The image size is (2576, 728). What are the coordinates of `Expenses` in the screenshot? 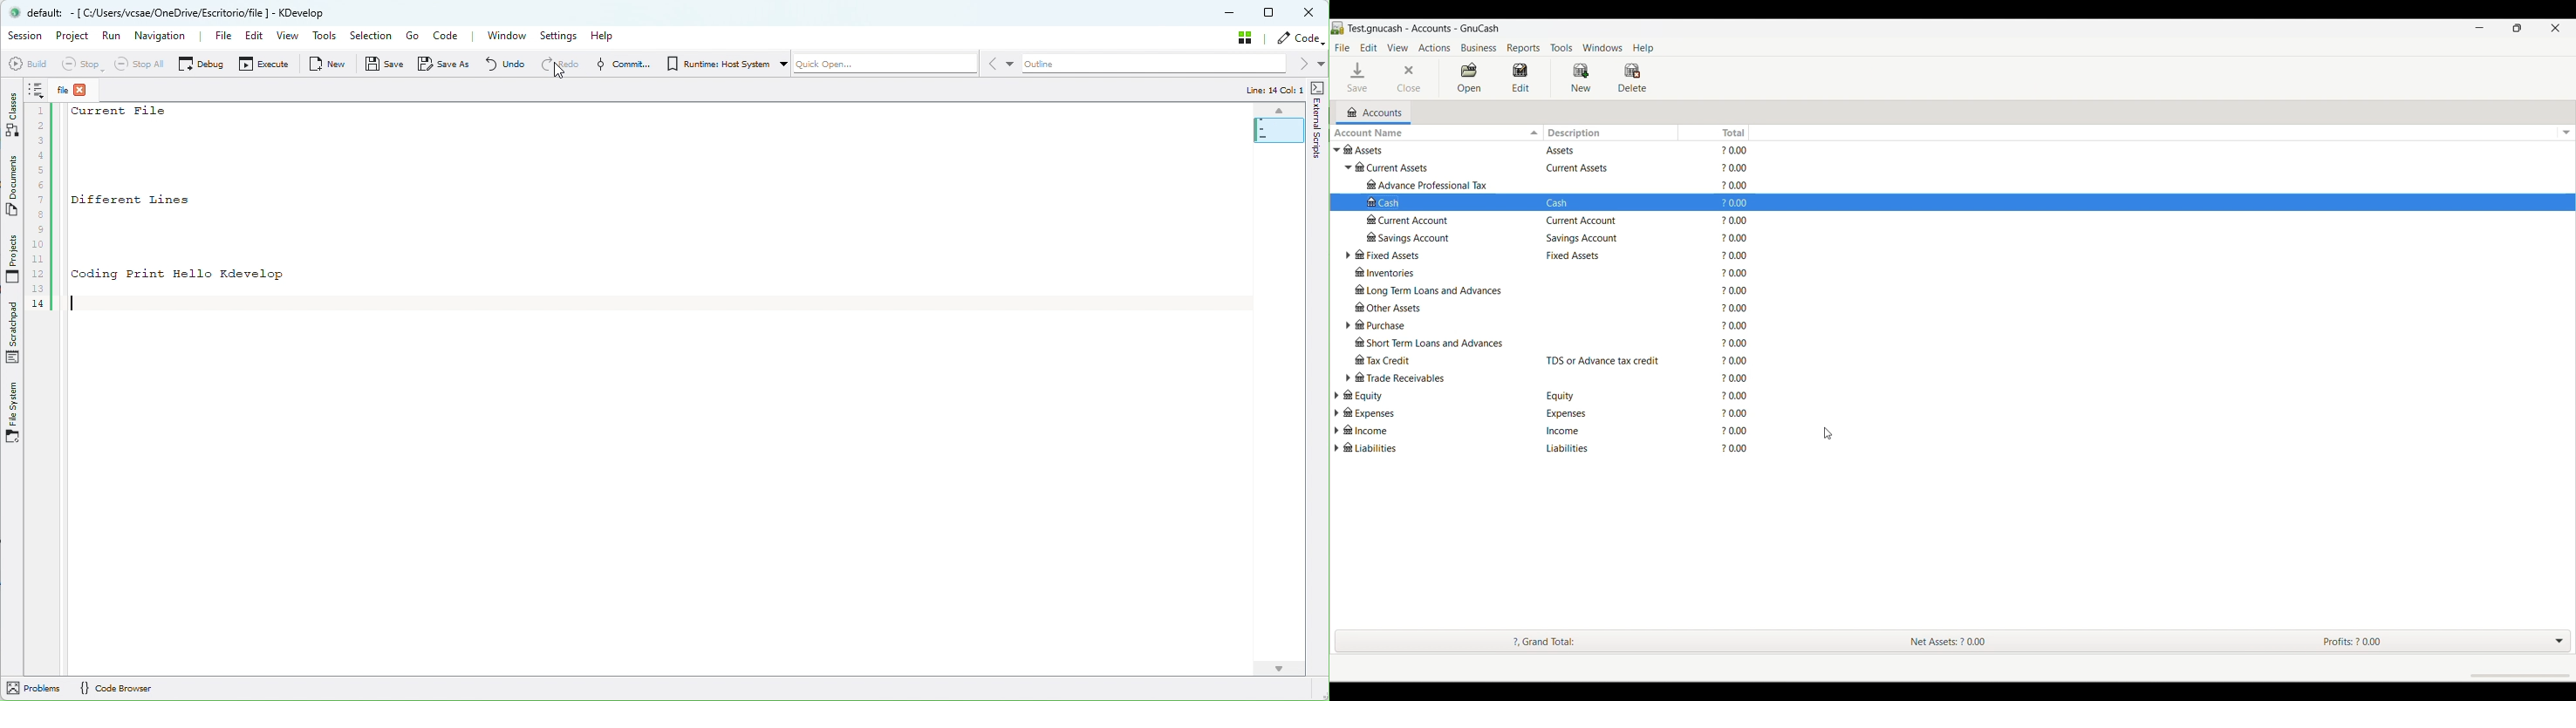 It's located at (1420, 413).